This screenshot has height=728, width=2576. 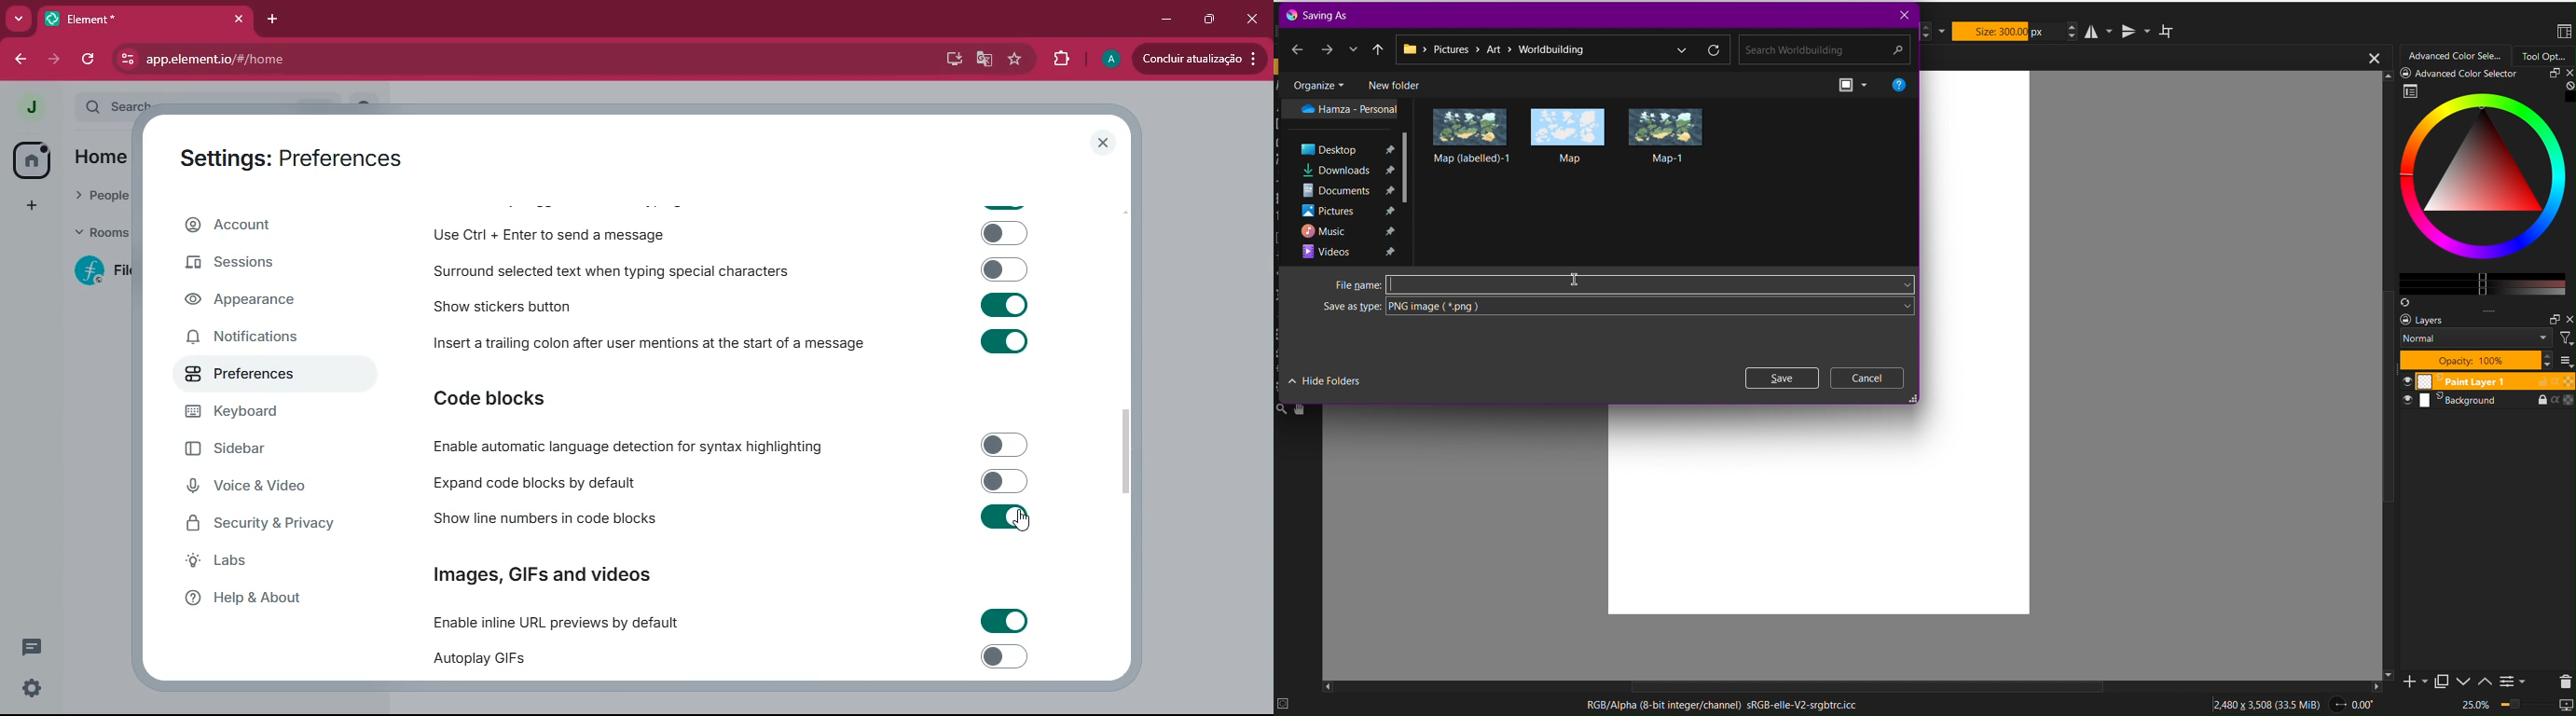 I want to click on Next, so click(x=1328, y=48).